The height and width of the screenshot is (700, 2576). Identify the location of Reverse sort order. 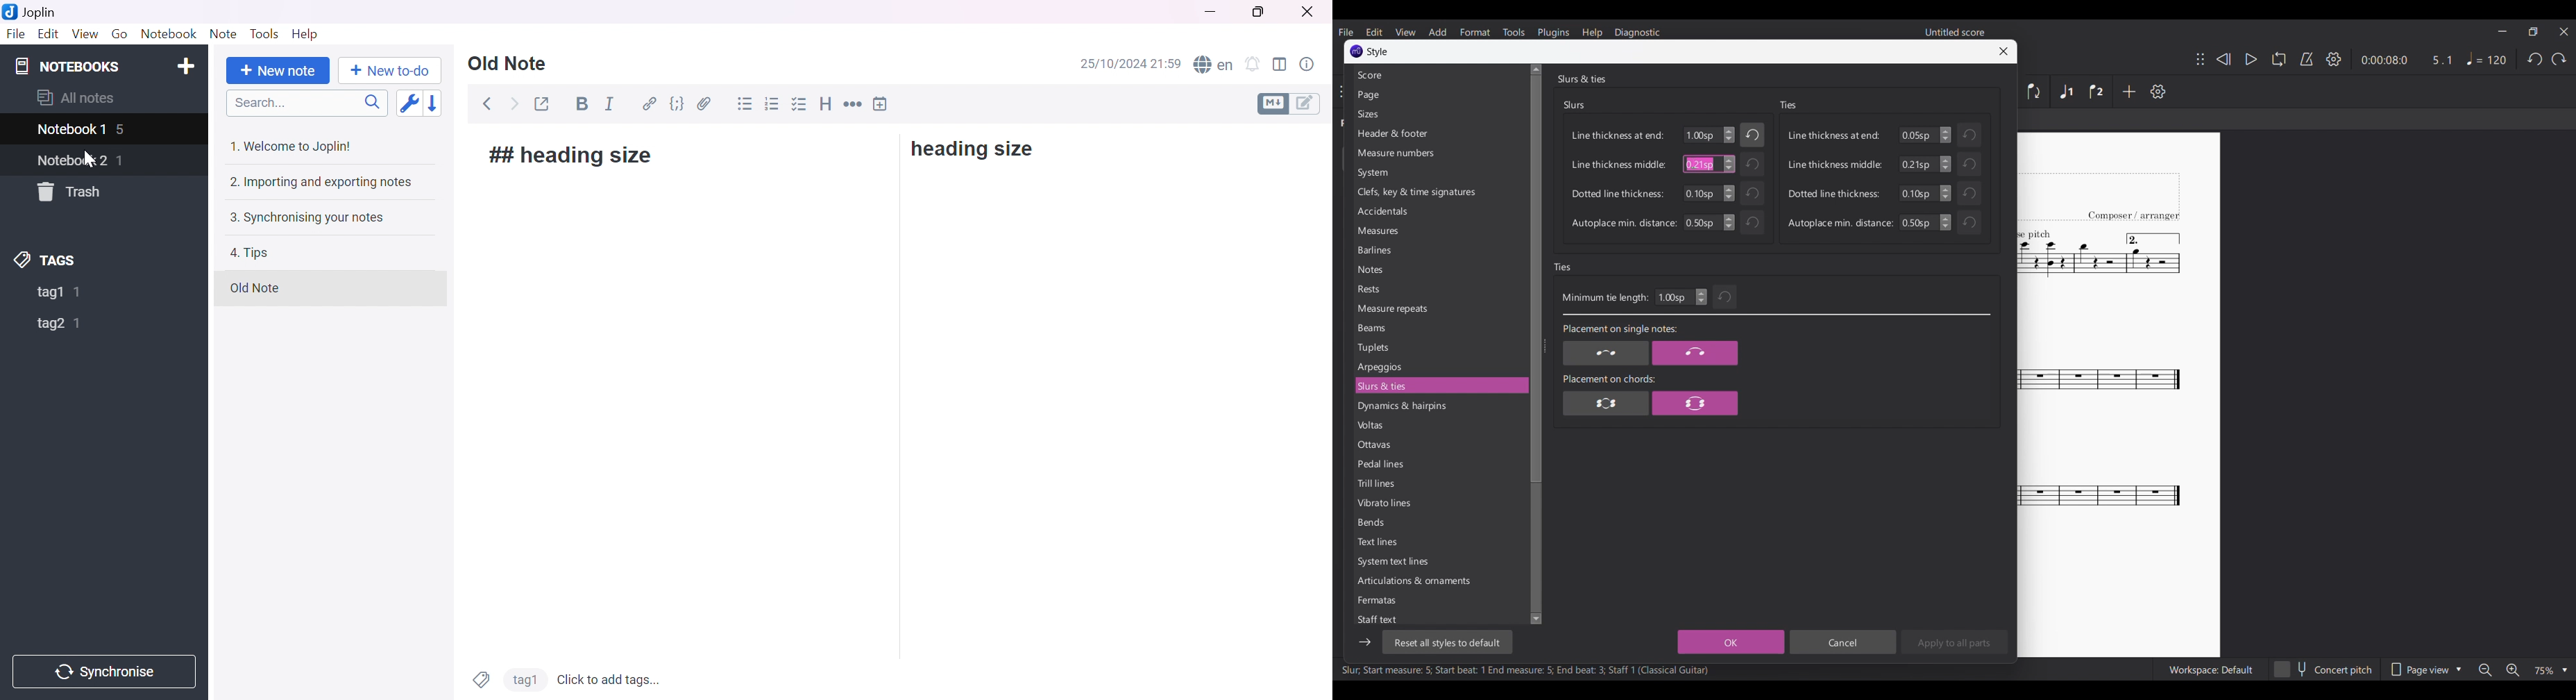
(436, 103).